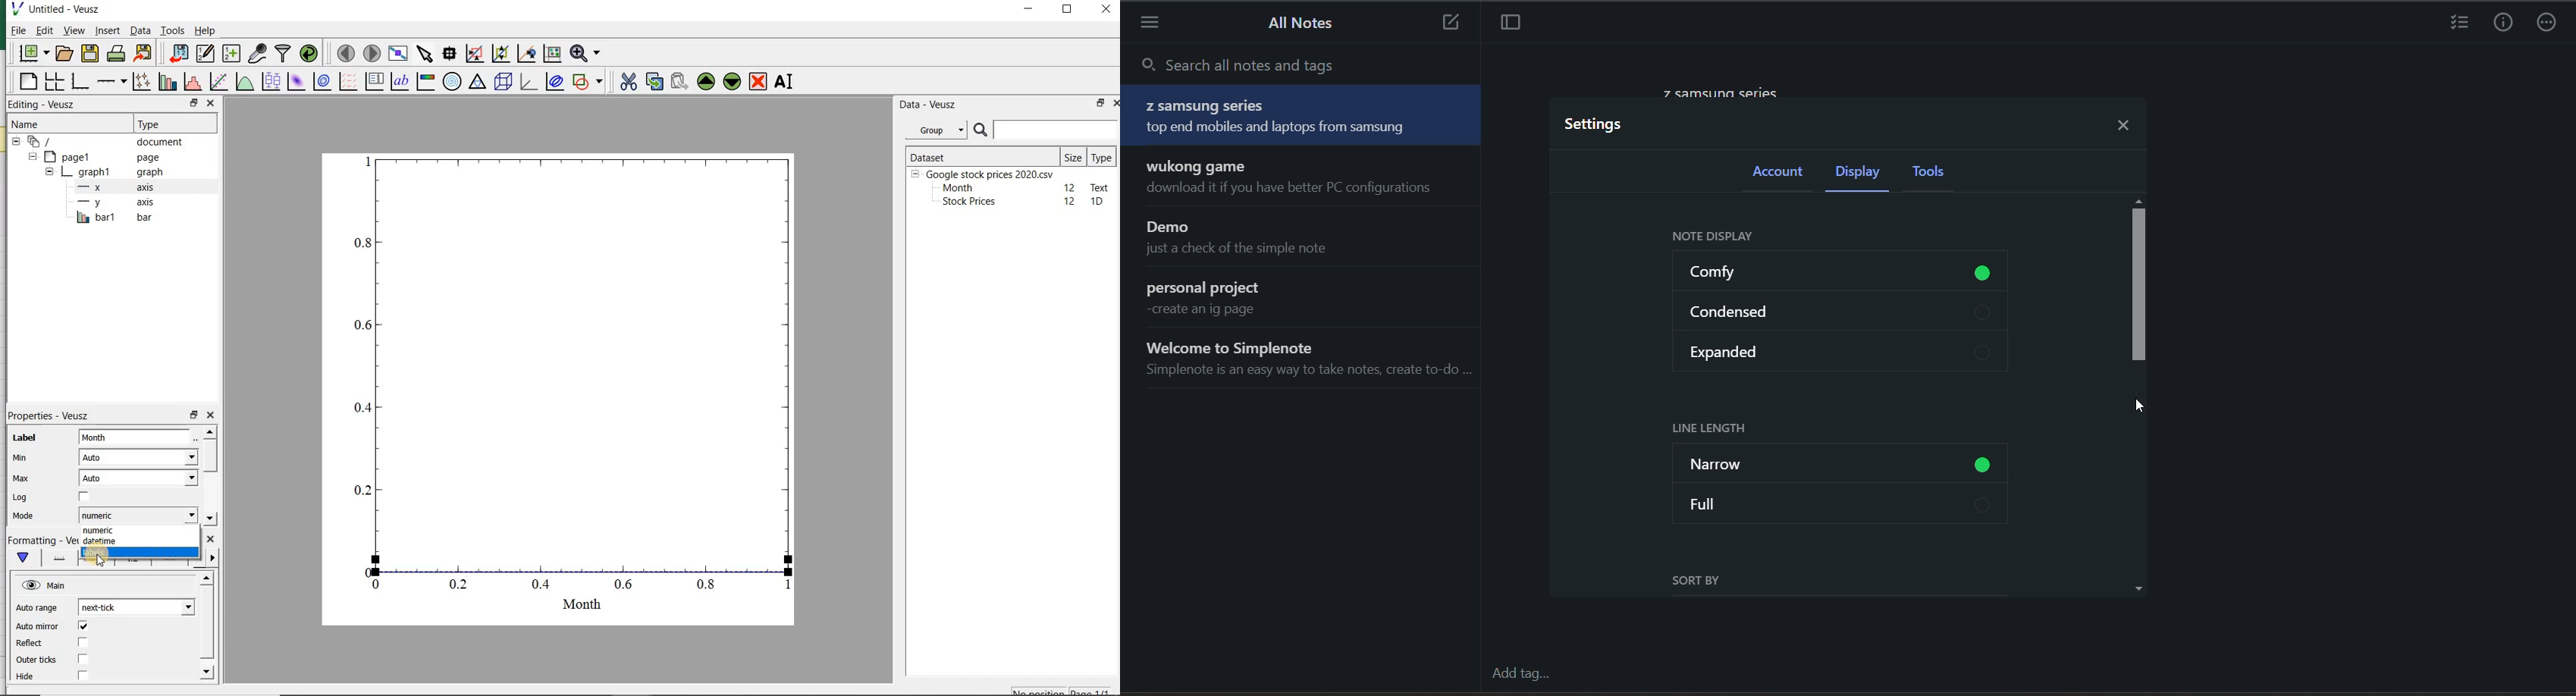 The width and height of the screenshot is (2576, 700). What do you see at coordinates (1295, 23) in the screenshot?
I see `all notes` at bounding box center [1295, 23].